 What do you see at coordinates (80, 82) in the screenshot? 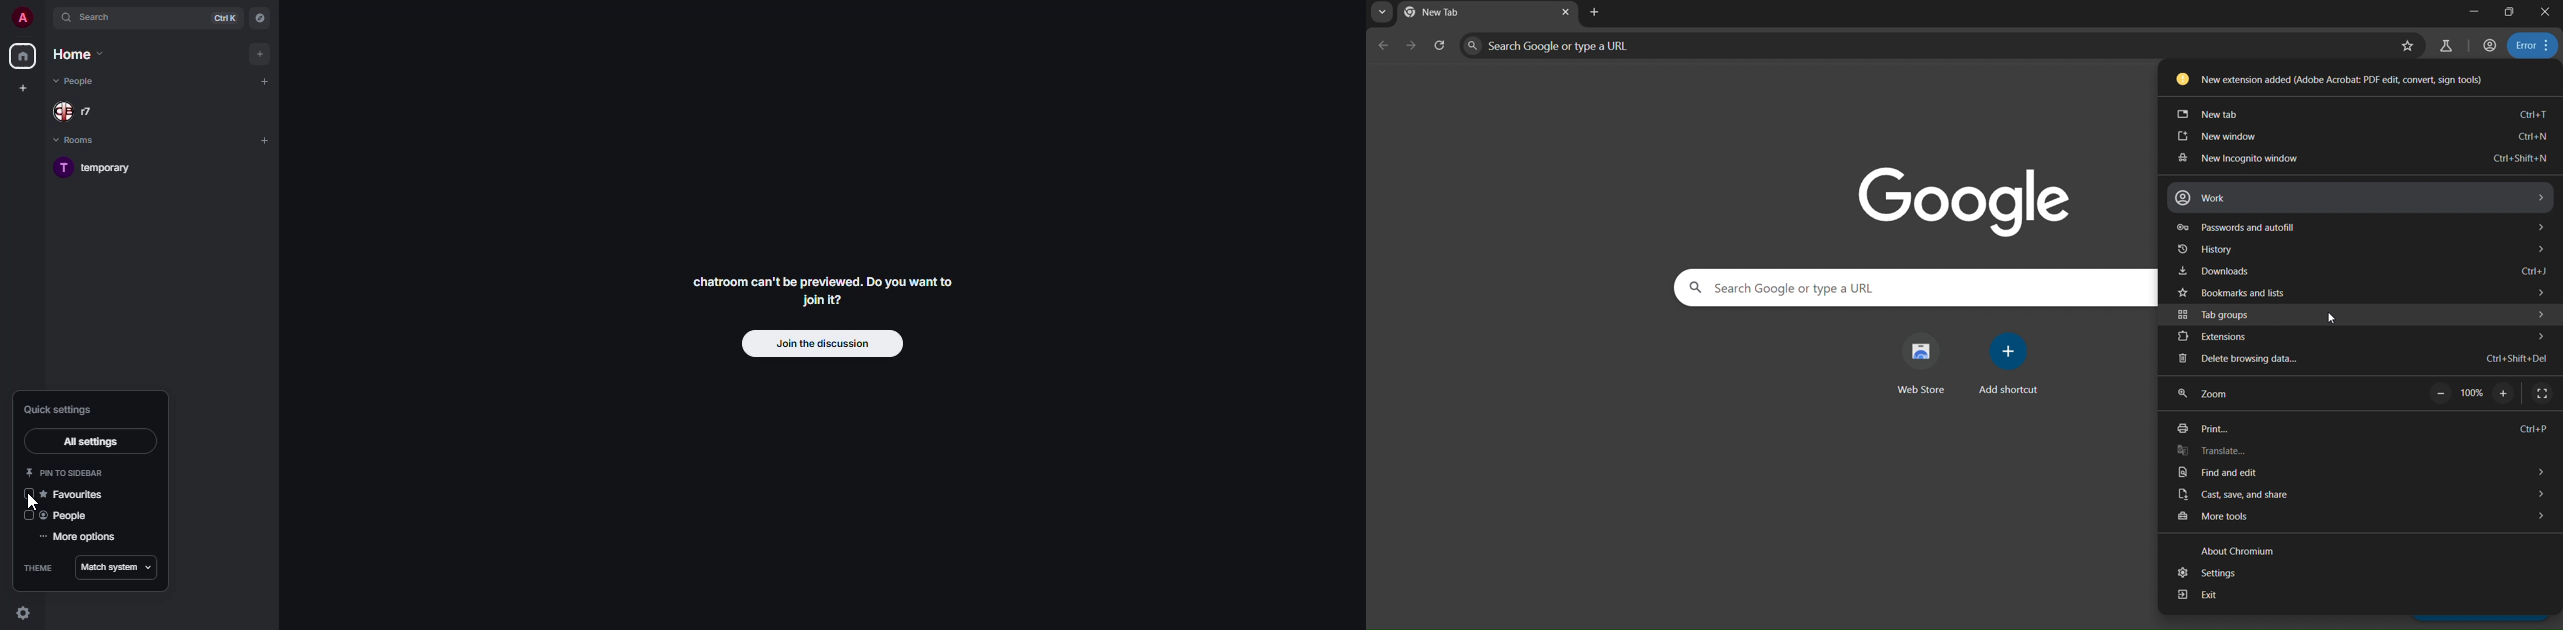
I see `people` at bounding box center [80, 82].